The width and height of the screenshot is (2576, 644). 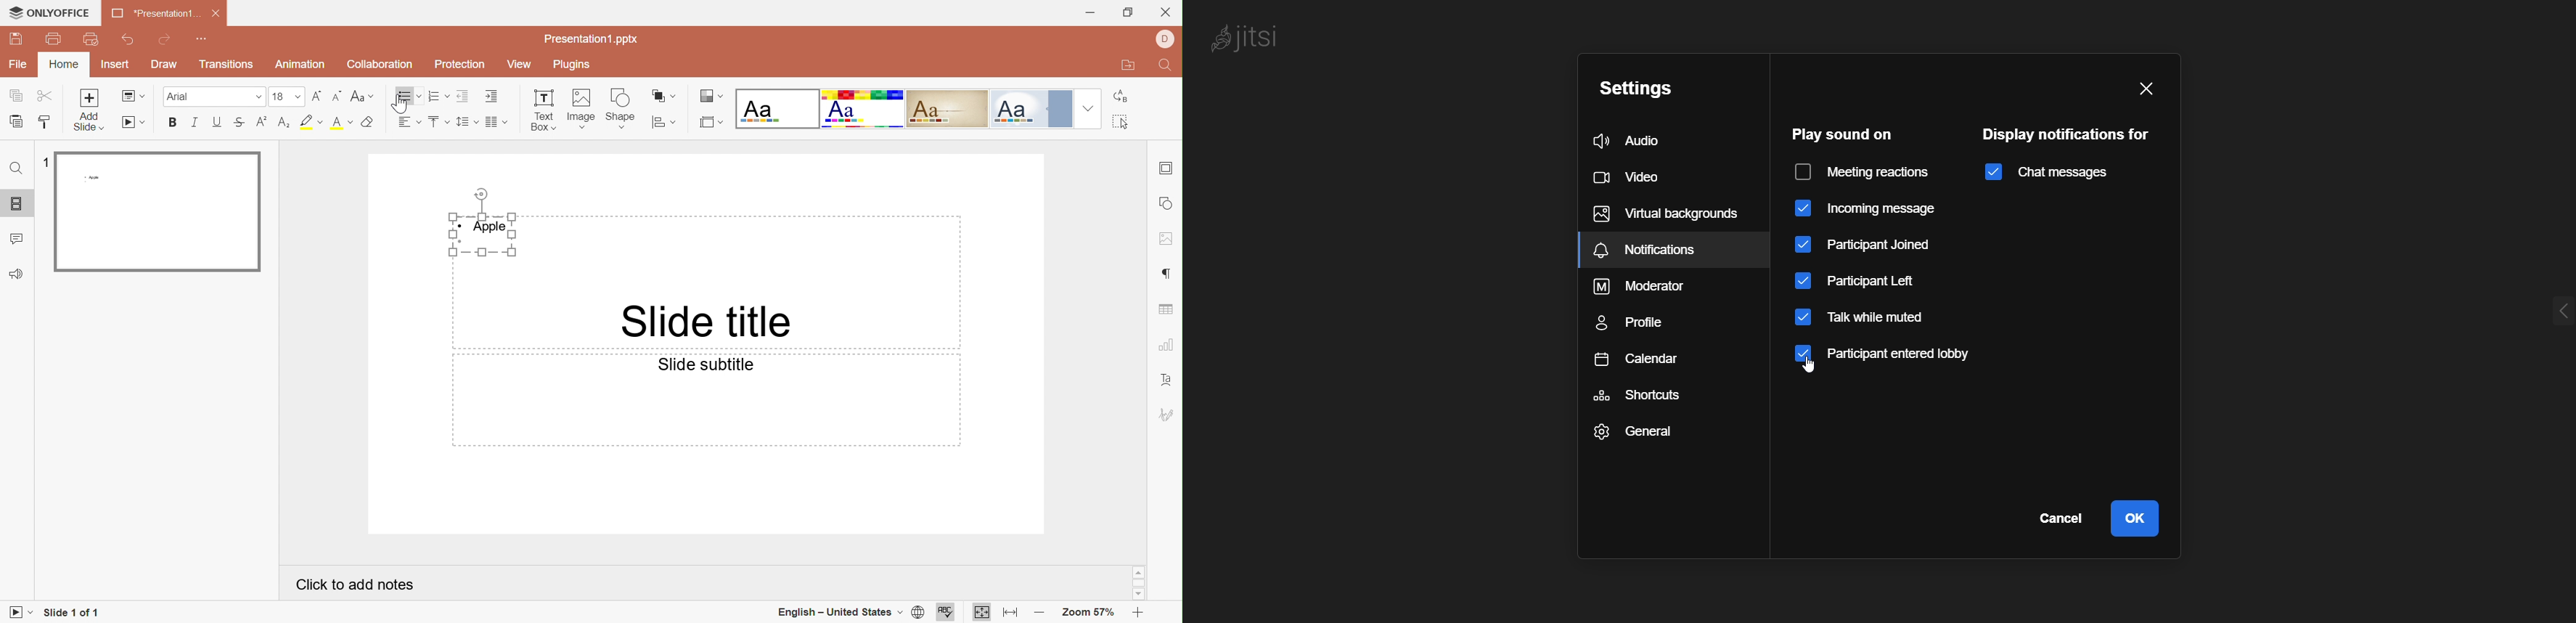 I want to click on shape settings, so click(x=1166, y=202).